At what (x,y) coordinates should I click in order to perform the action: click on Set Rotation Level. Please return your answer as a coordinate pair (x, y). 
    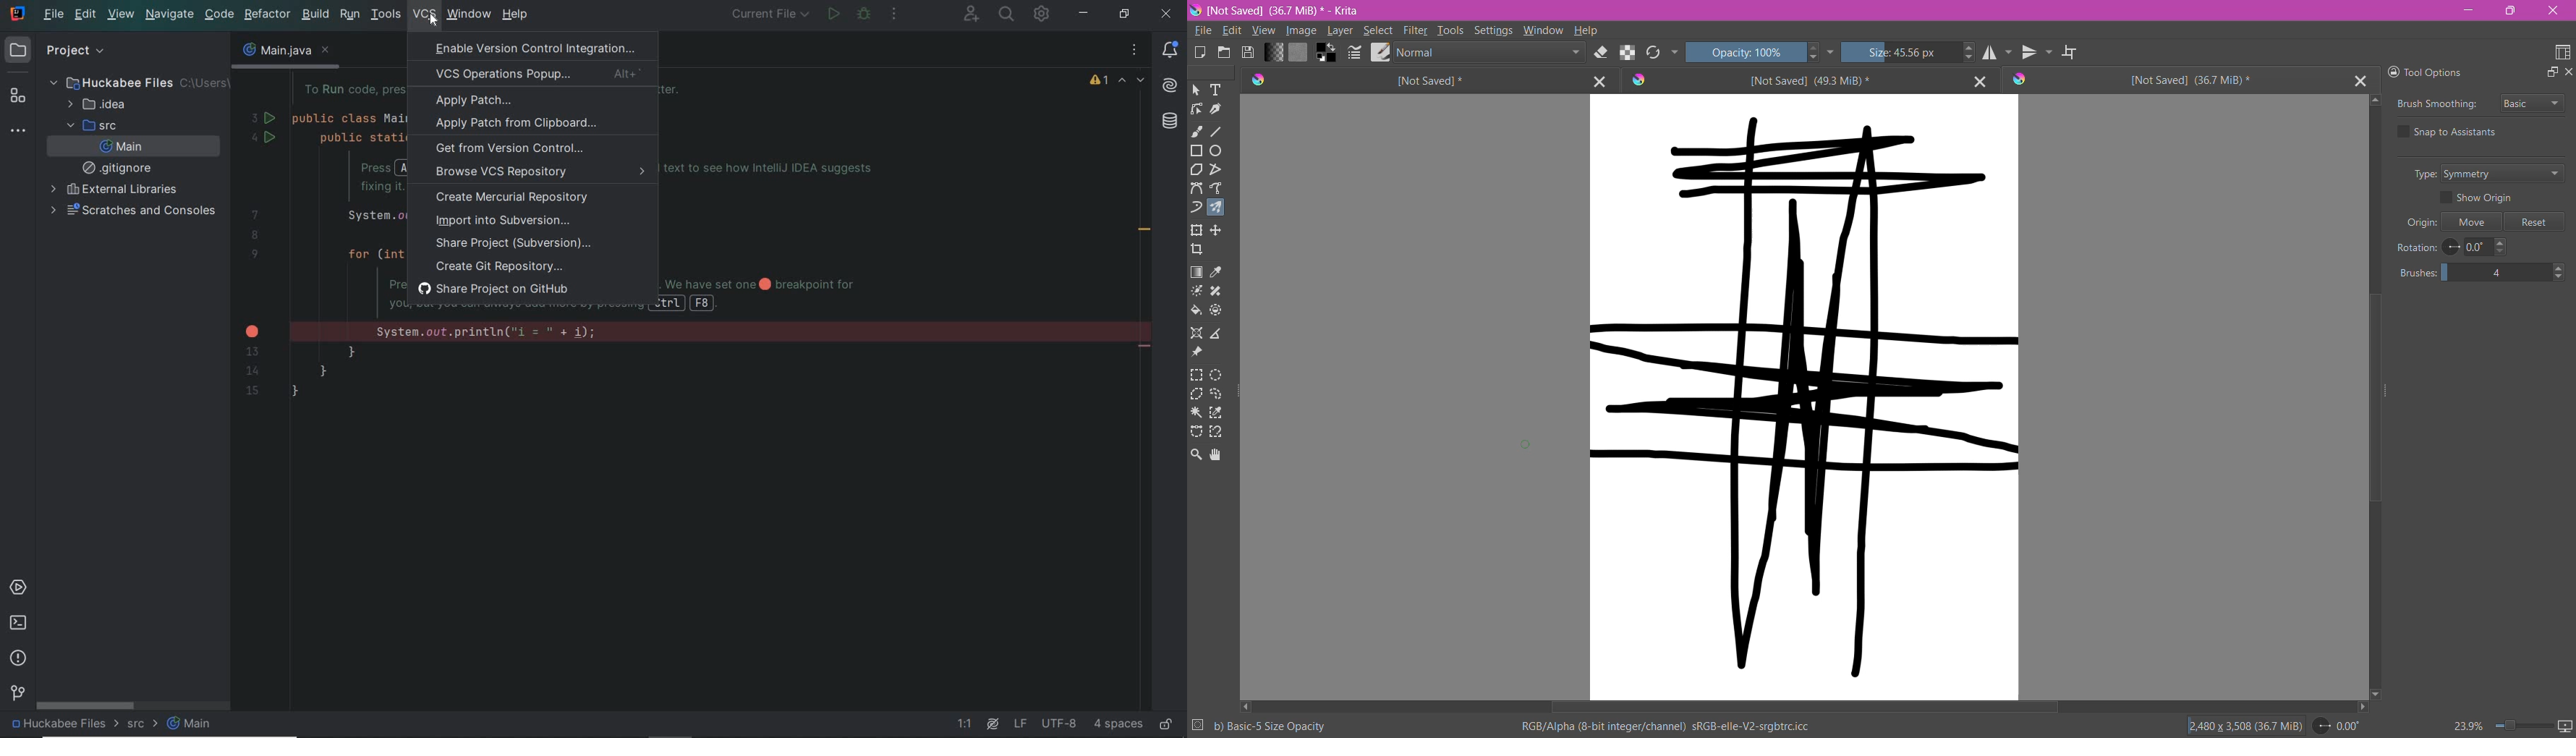
    Looking at the image, I should click on (2481, 249).